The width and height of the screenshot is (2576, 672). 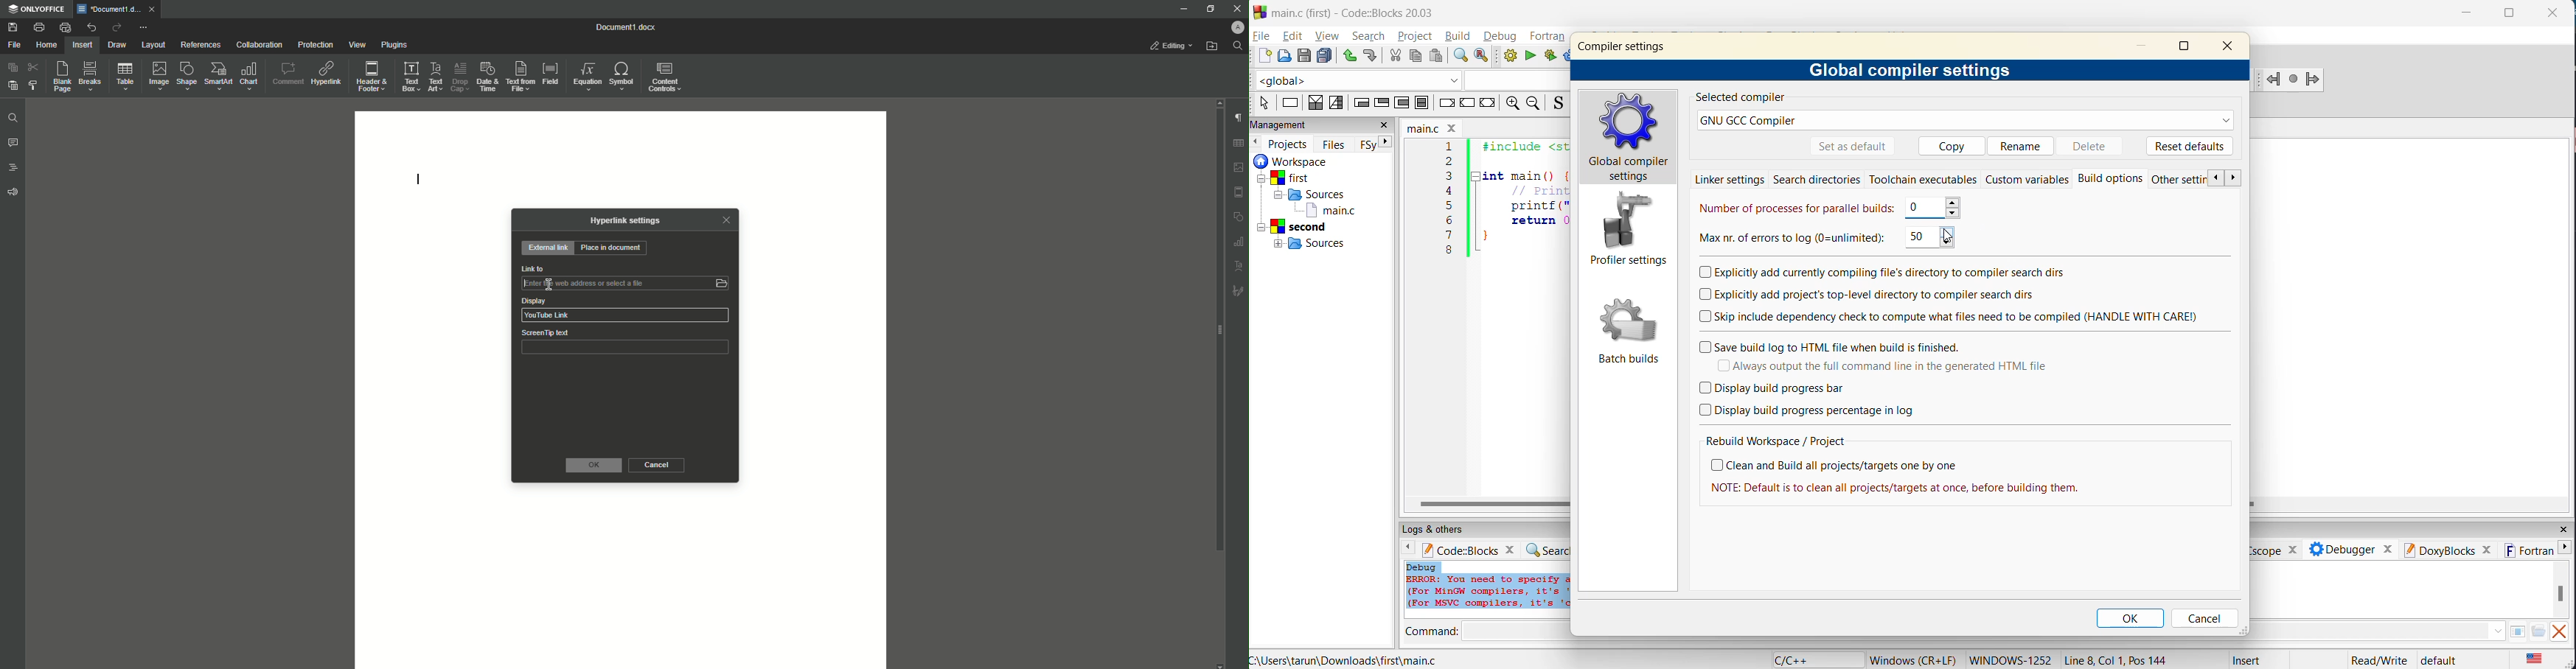 What do you see at coordinates (1830, 238) in the screenshot?
I see `max number of errors to log 50` at bounding box center [1830, 238].